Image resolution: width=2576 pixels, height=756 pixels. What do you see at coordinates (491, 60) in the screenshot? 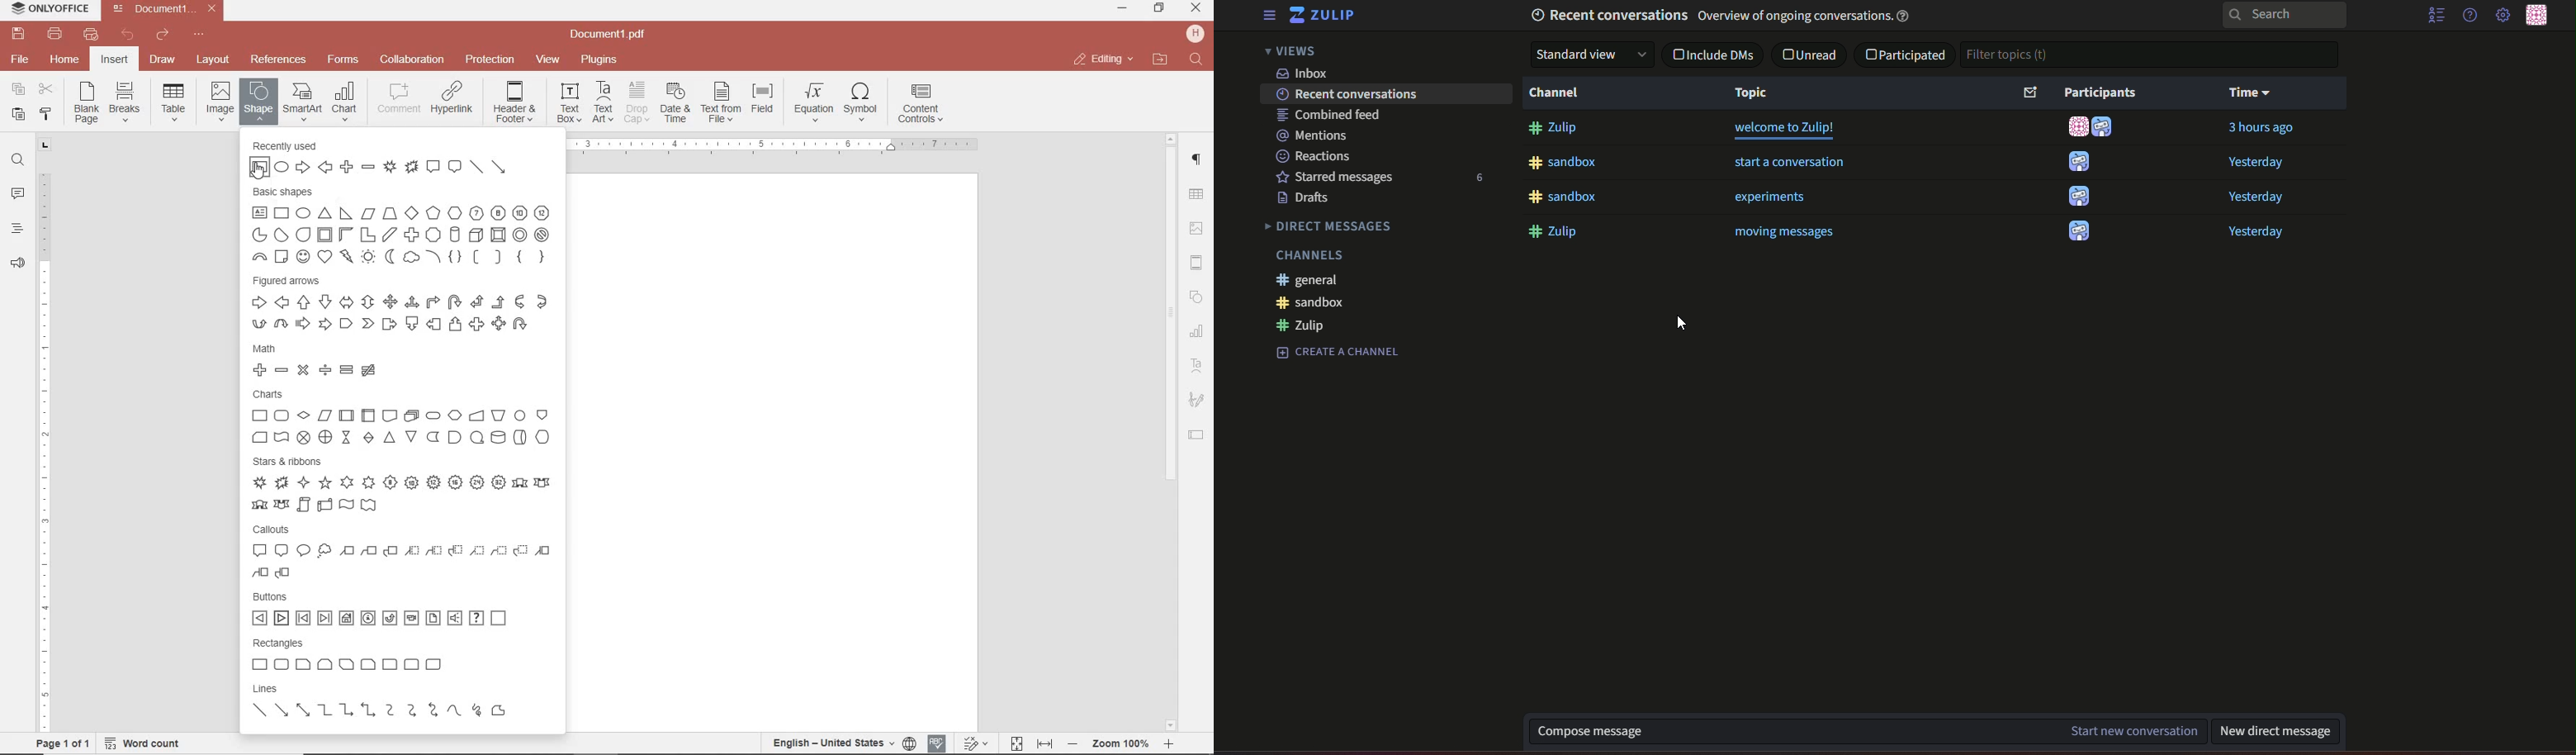
I see `protection` at bounding box center [491, 60].